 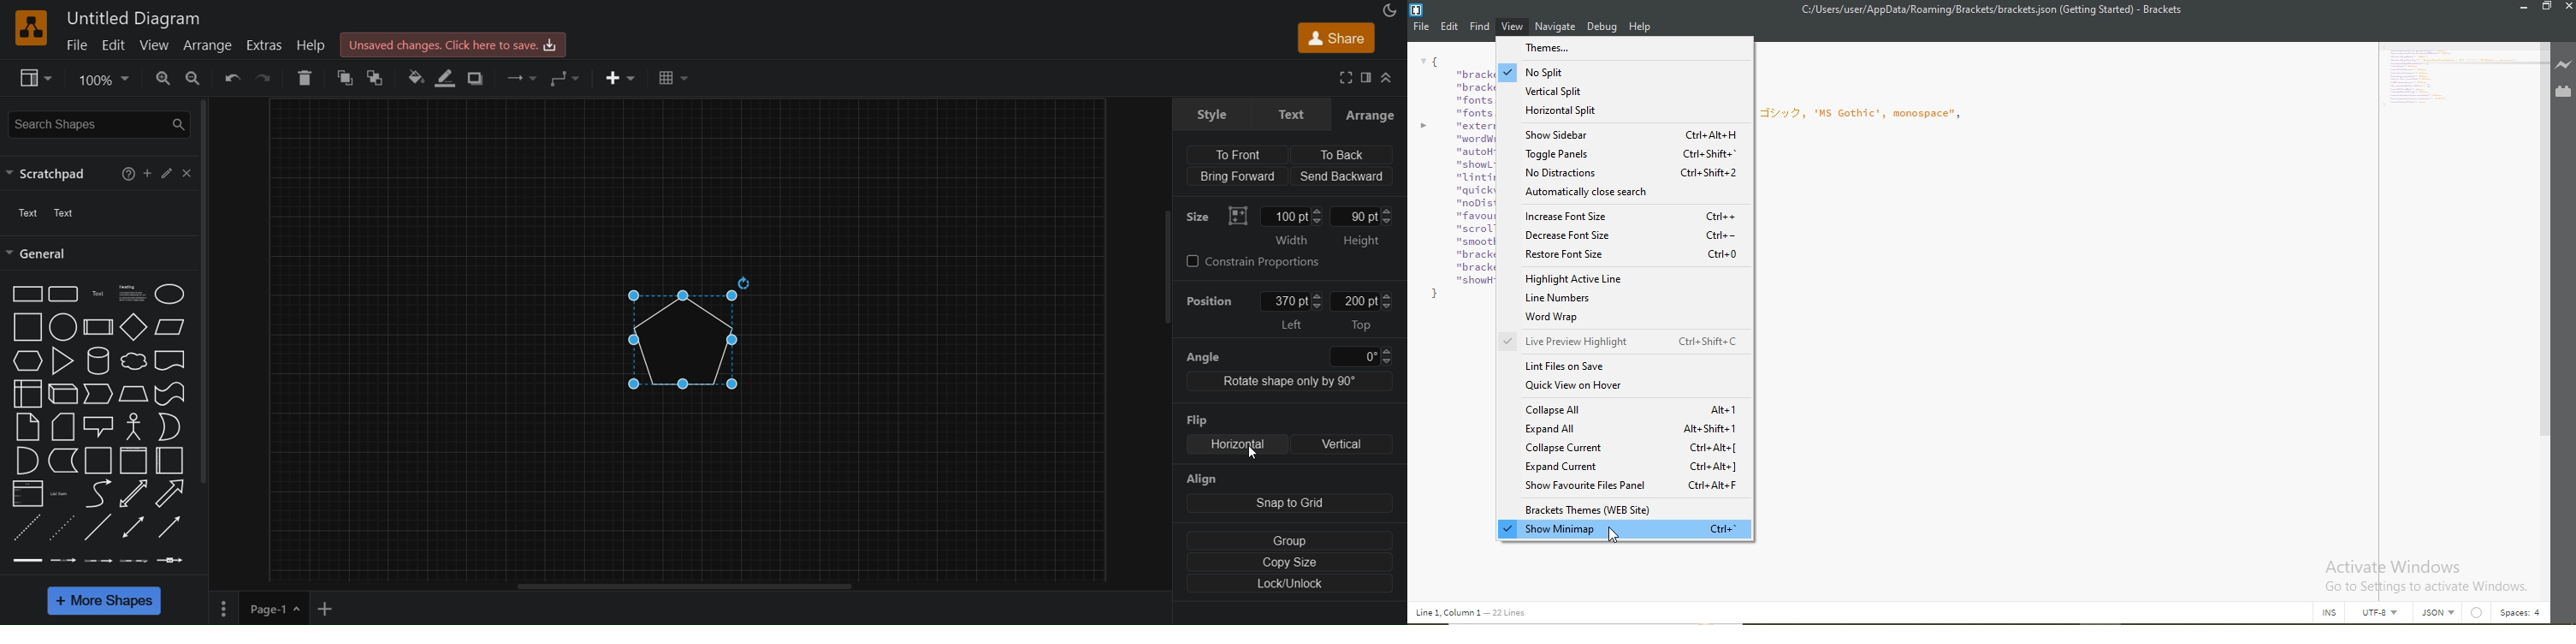 What do you see at coordinates (28, 494) in the screenshot?
I see `List` at bounding box center [28, 494].